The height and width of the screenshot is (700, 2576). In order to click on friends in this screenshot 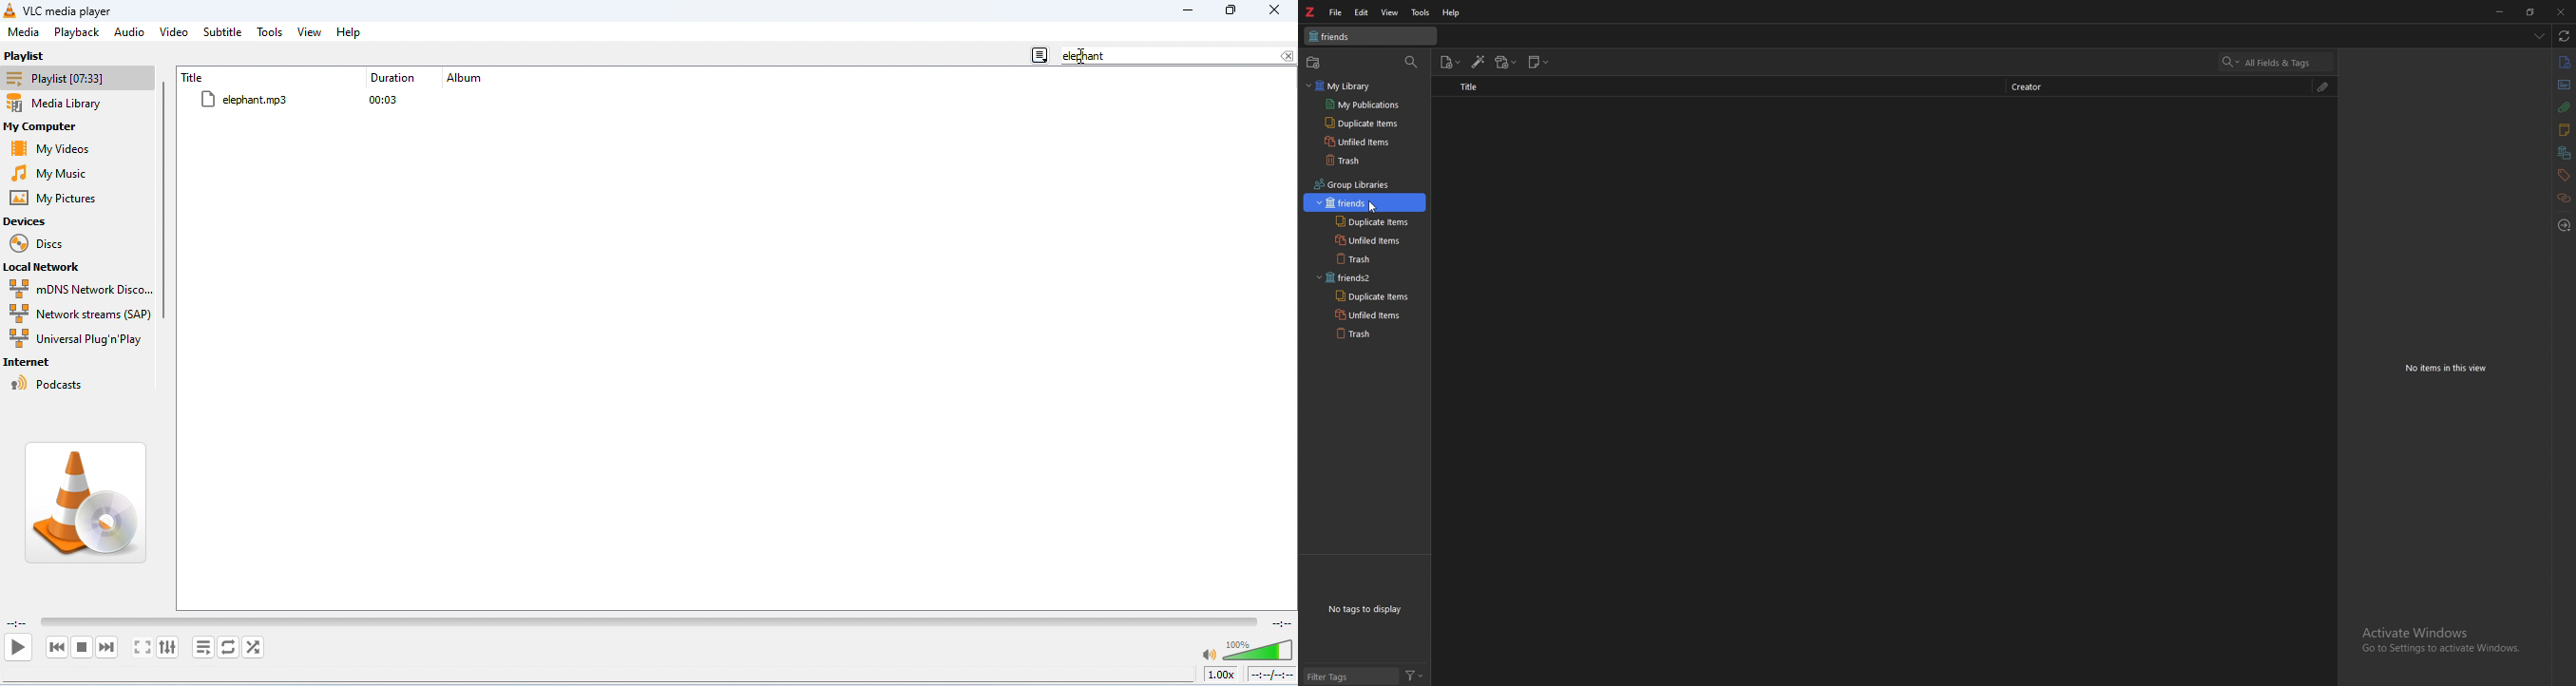, I will do `click(1371, 36)`.